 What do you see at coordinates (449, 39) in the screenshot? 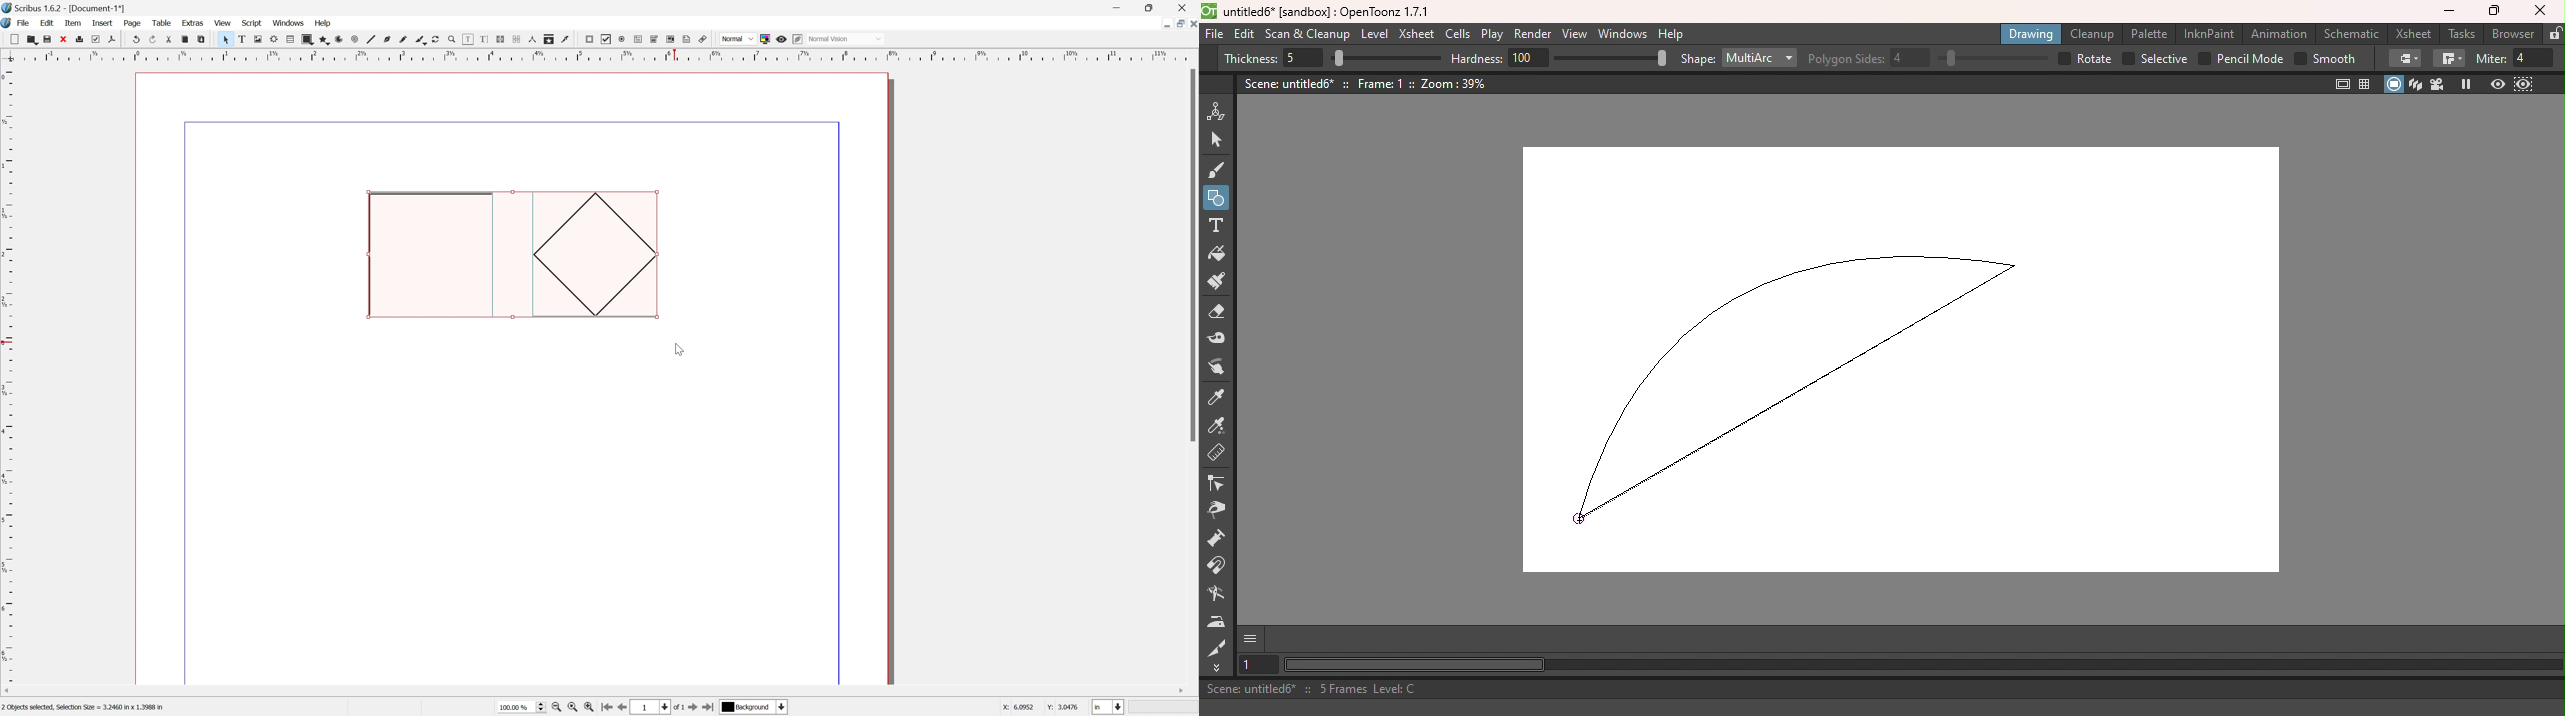
I see `zoom in or zoom out` at bounding box center [449, 39].